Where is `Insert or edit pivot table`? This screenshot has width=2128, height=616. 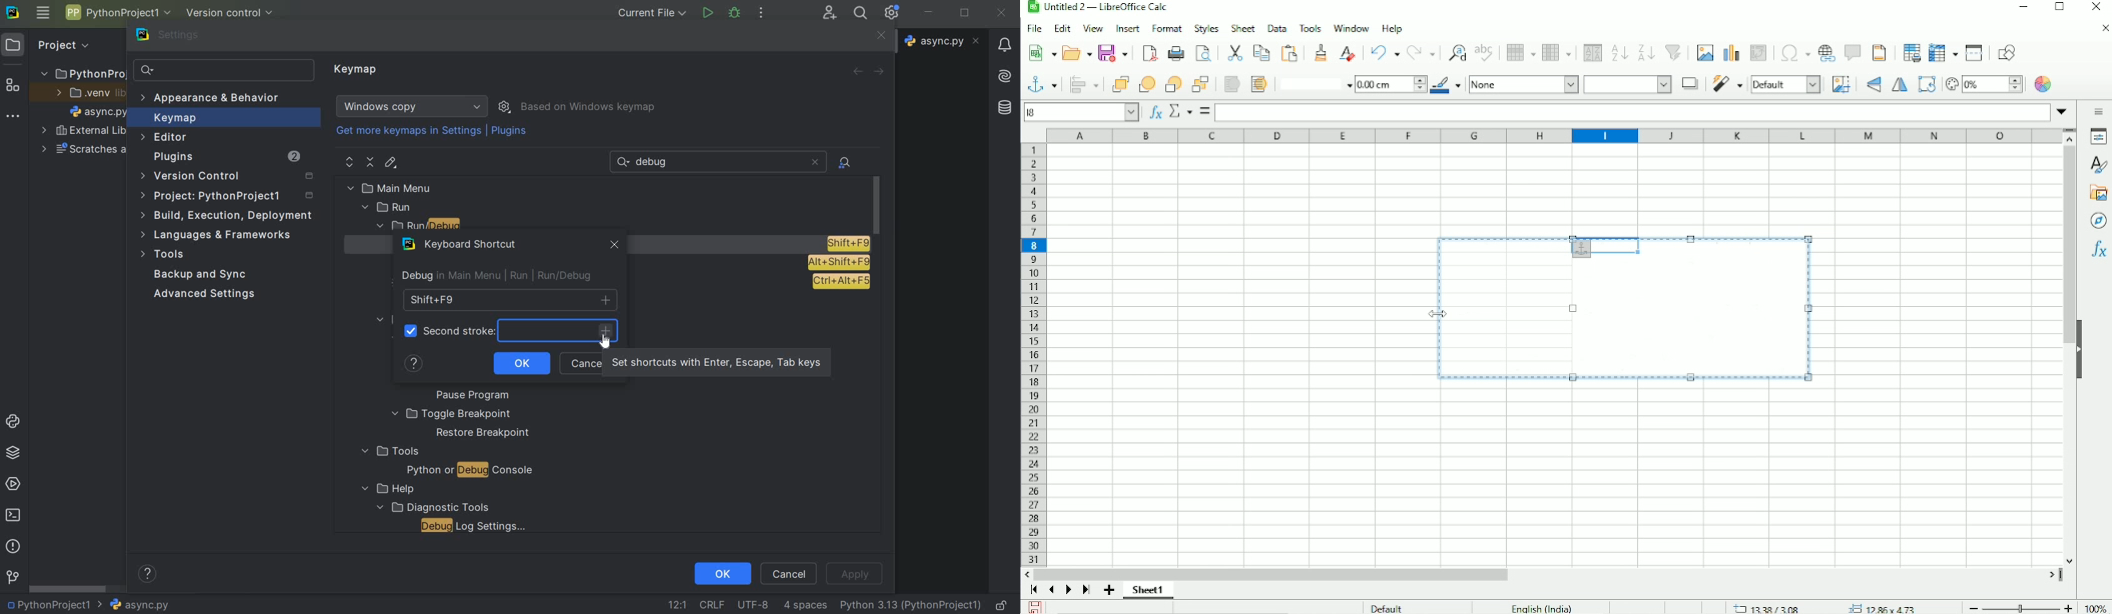 Insert or edit pivot table is located at coordinates (1760, 54).